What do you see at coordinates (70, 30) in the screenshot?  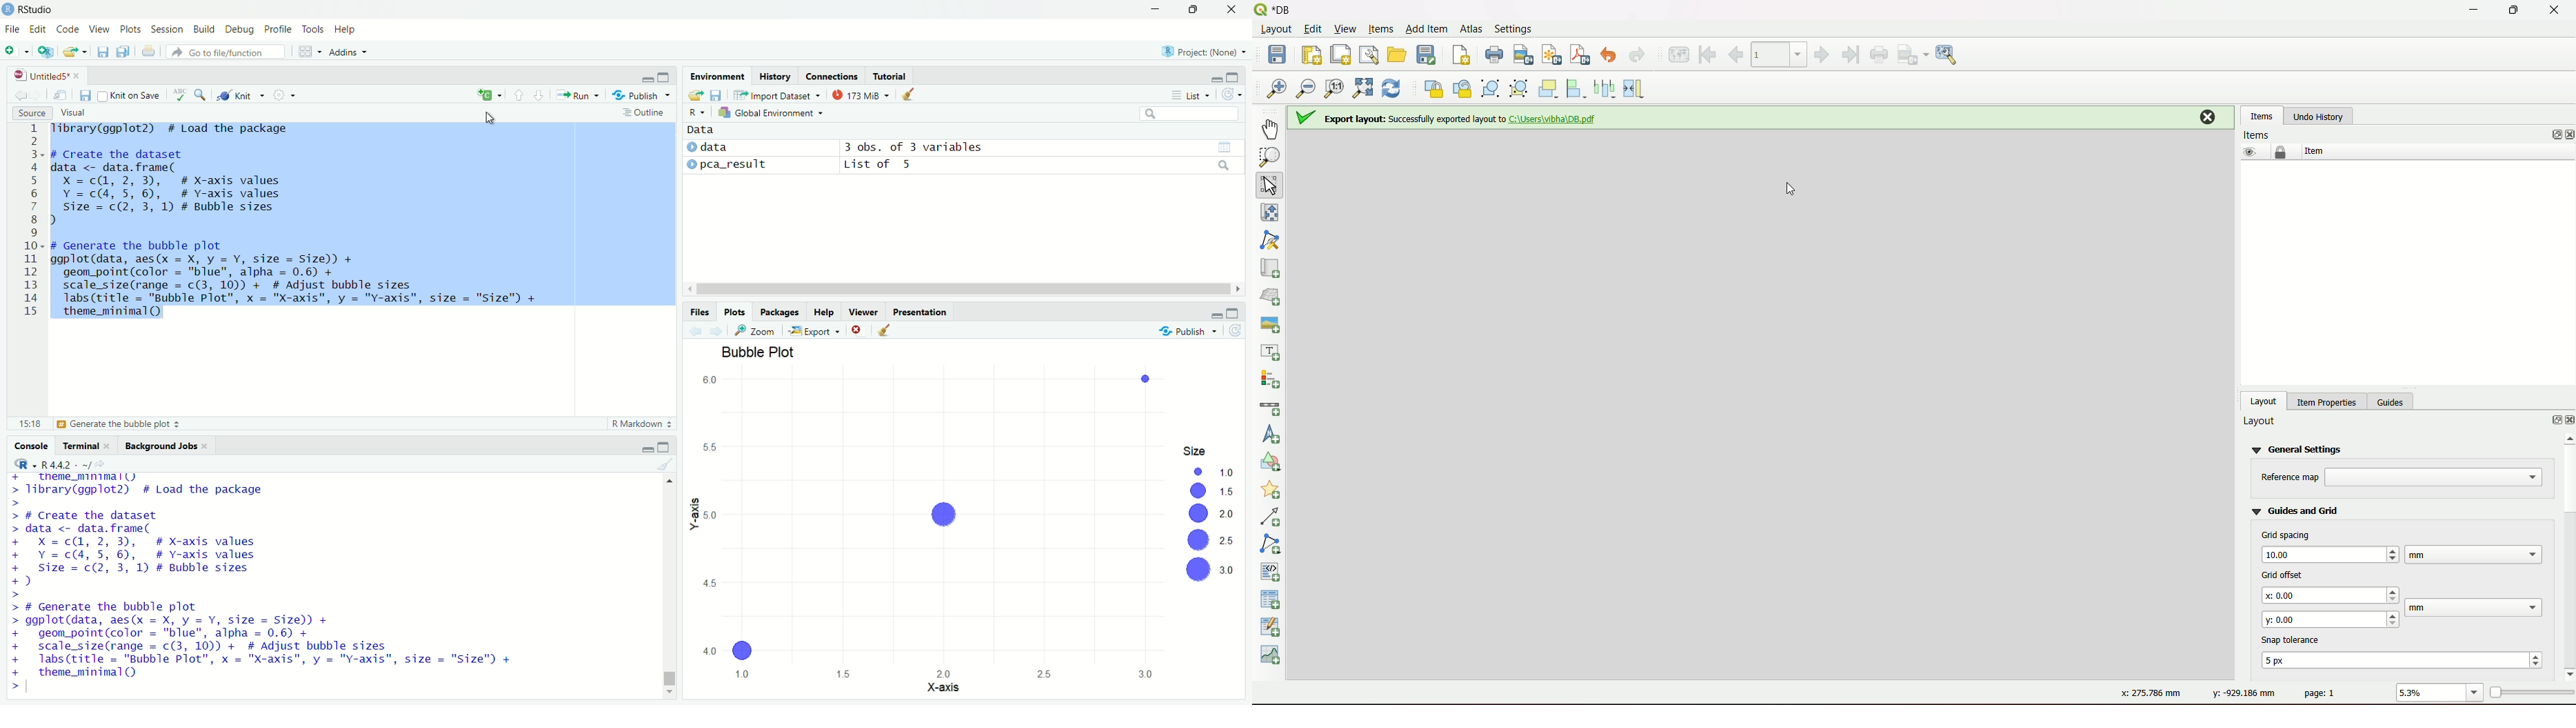 I see `Code` at bounding box center [70, 30].